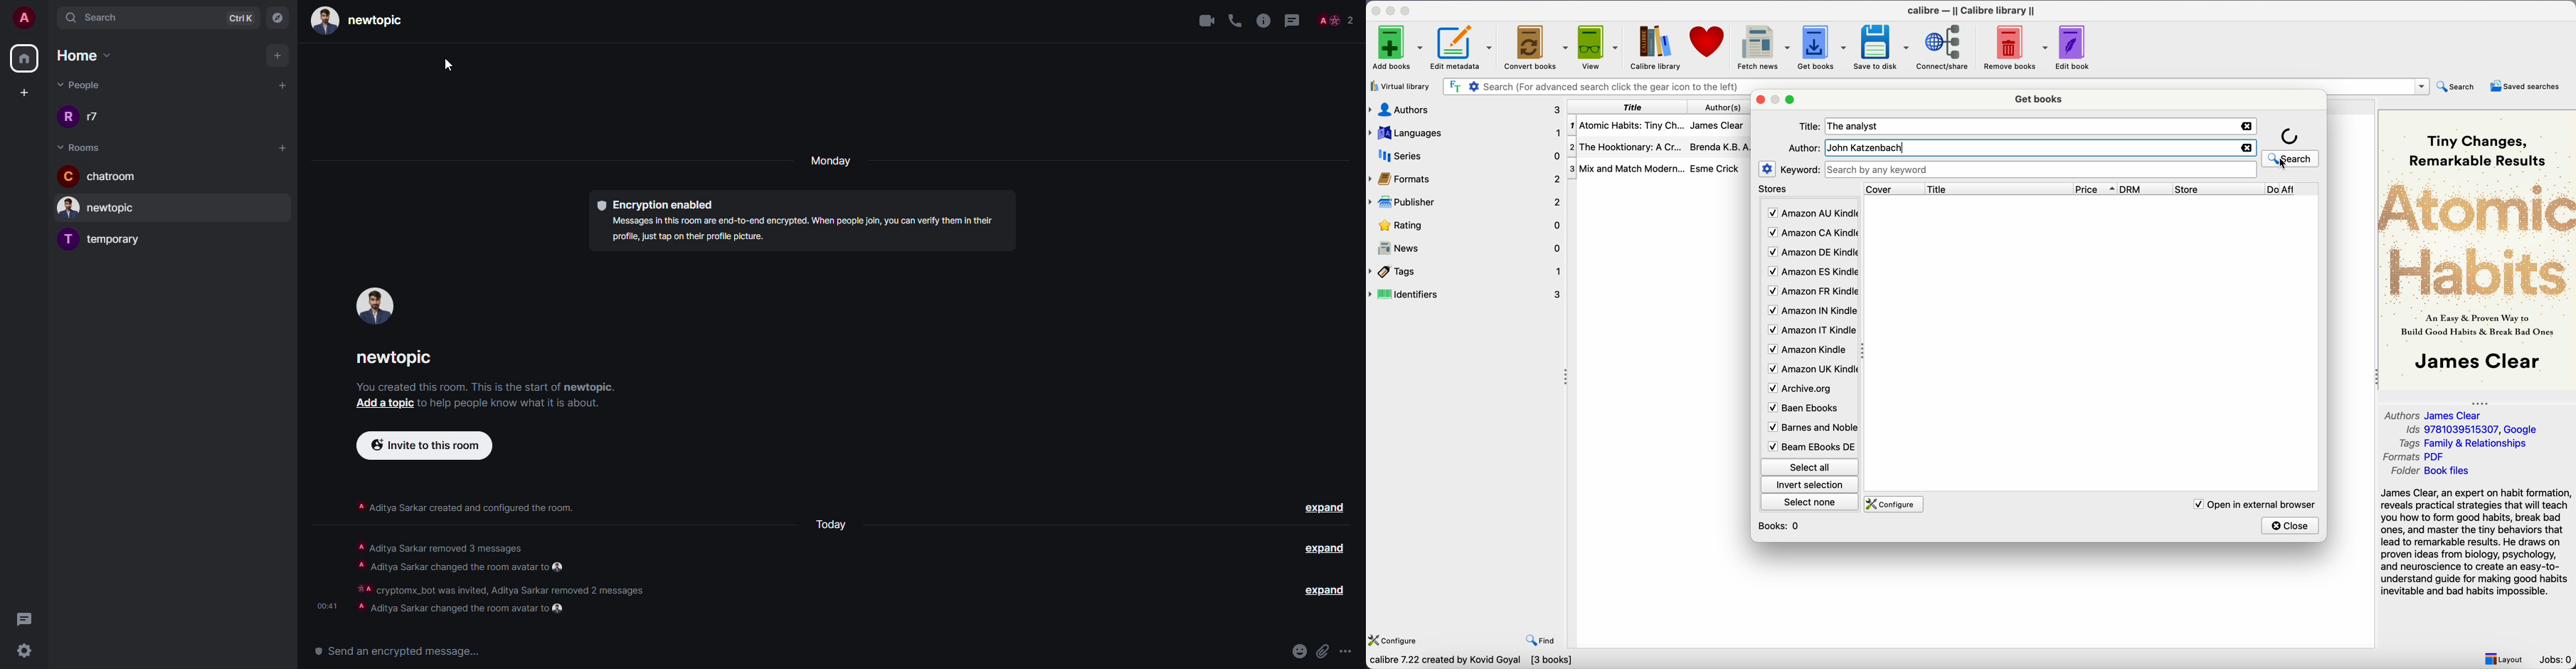 Image resolution: width=2576 pixels, height=672 pixels. What do you see at coordinates (83, 117) in the screenshot?
I see `r7` at bounding box center [83, 117].